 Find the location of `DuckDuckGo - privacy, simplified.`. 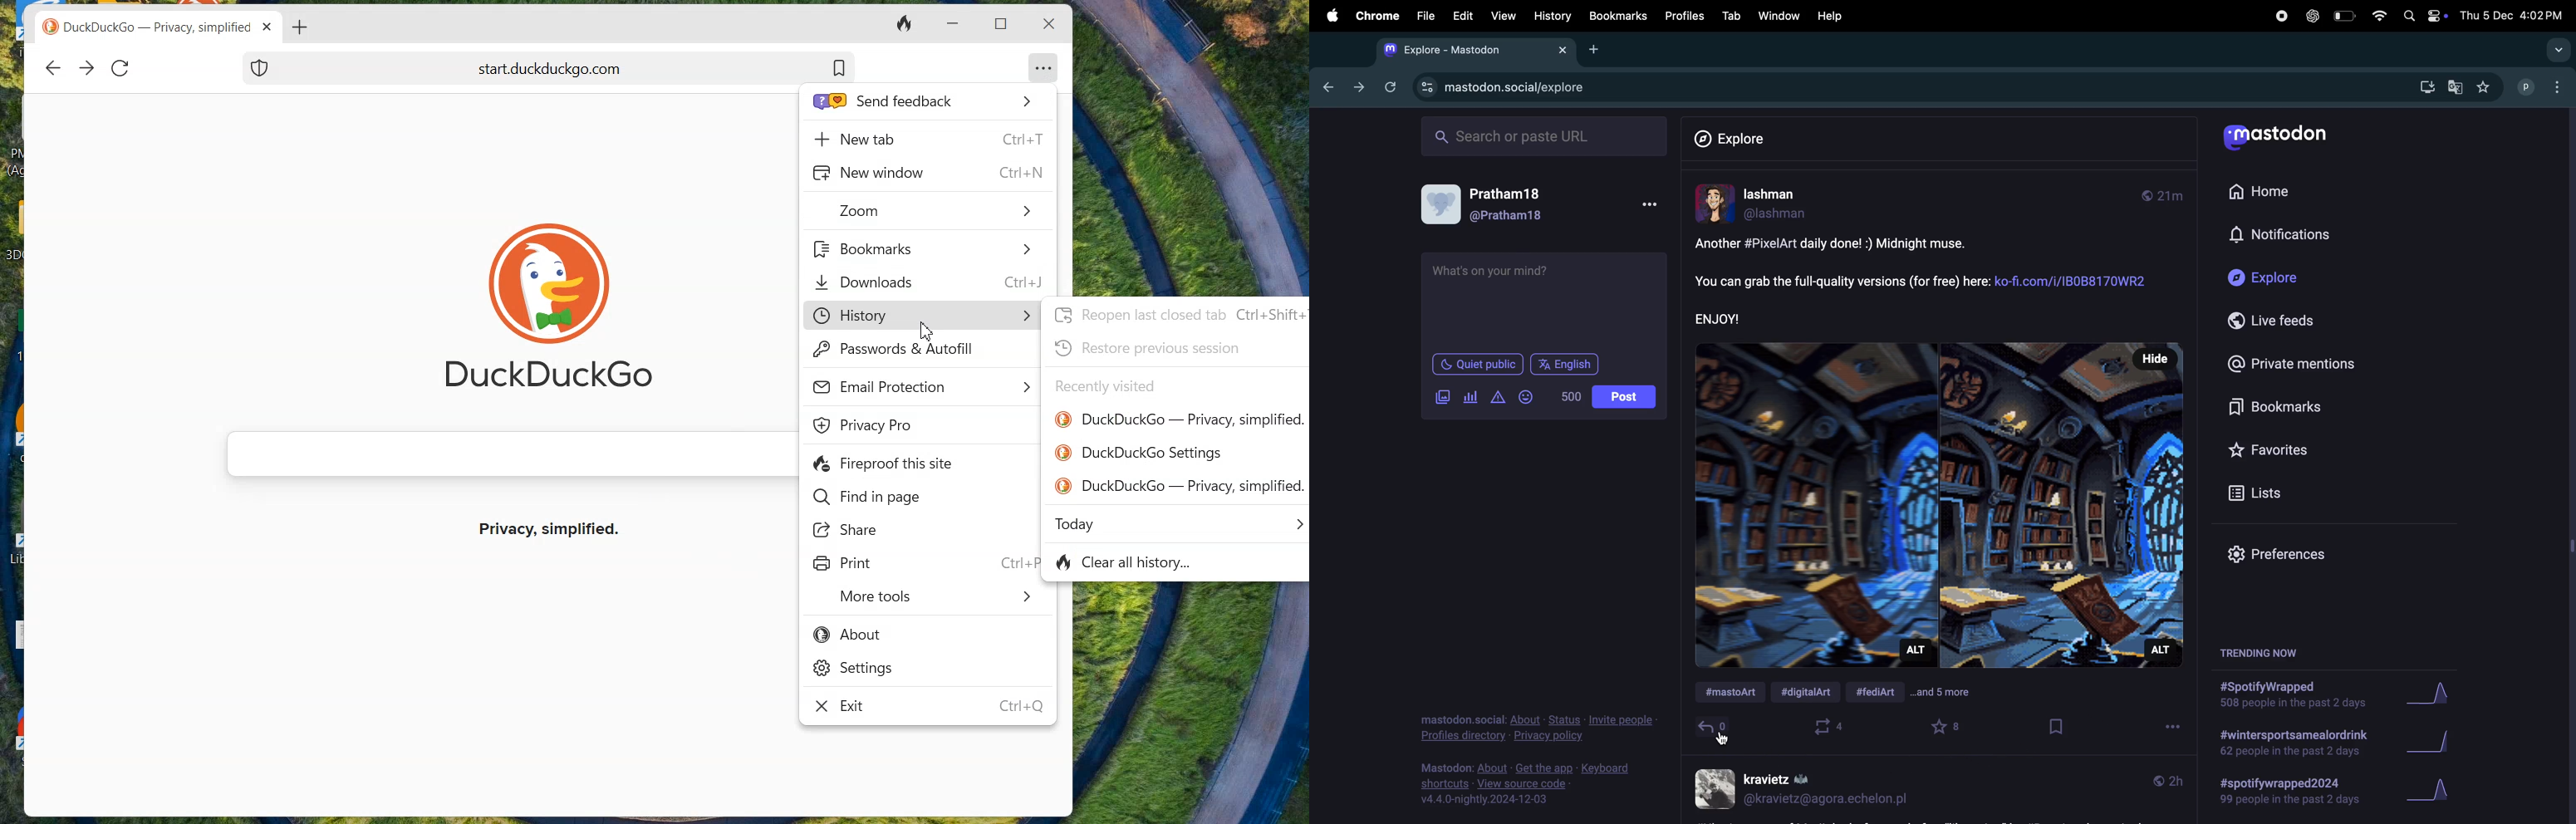

DuckDuckGo - privacy, simplified. is located at coordinates (1180, 419).